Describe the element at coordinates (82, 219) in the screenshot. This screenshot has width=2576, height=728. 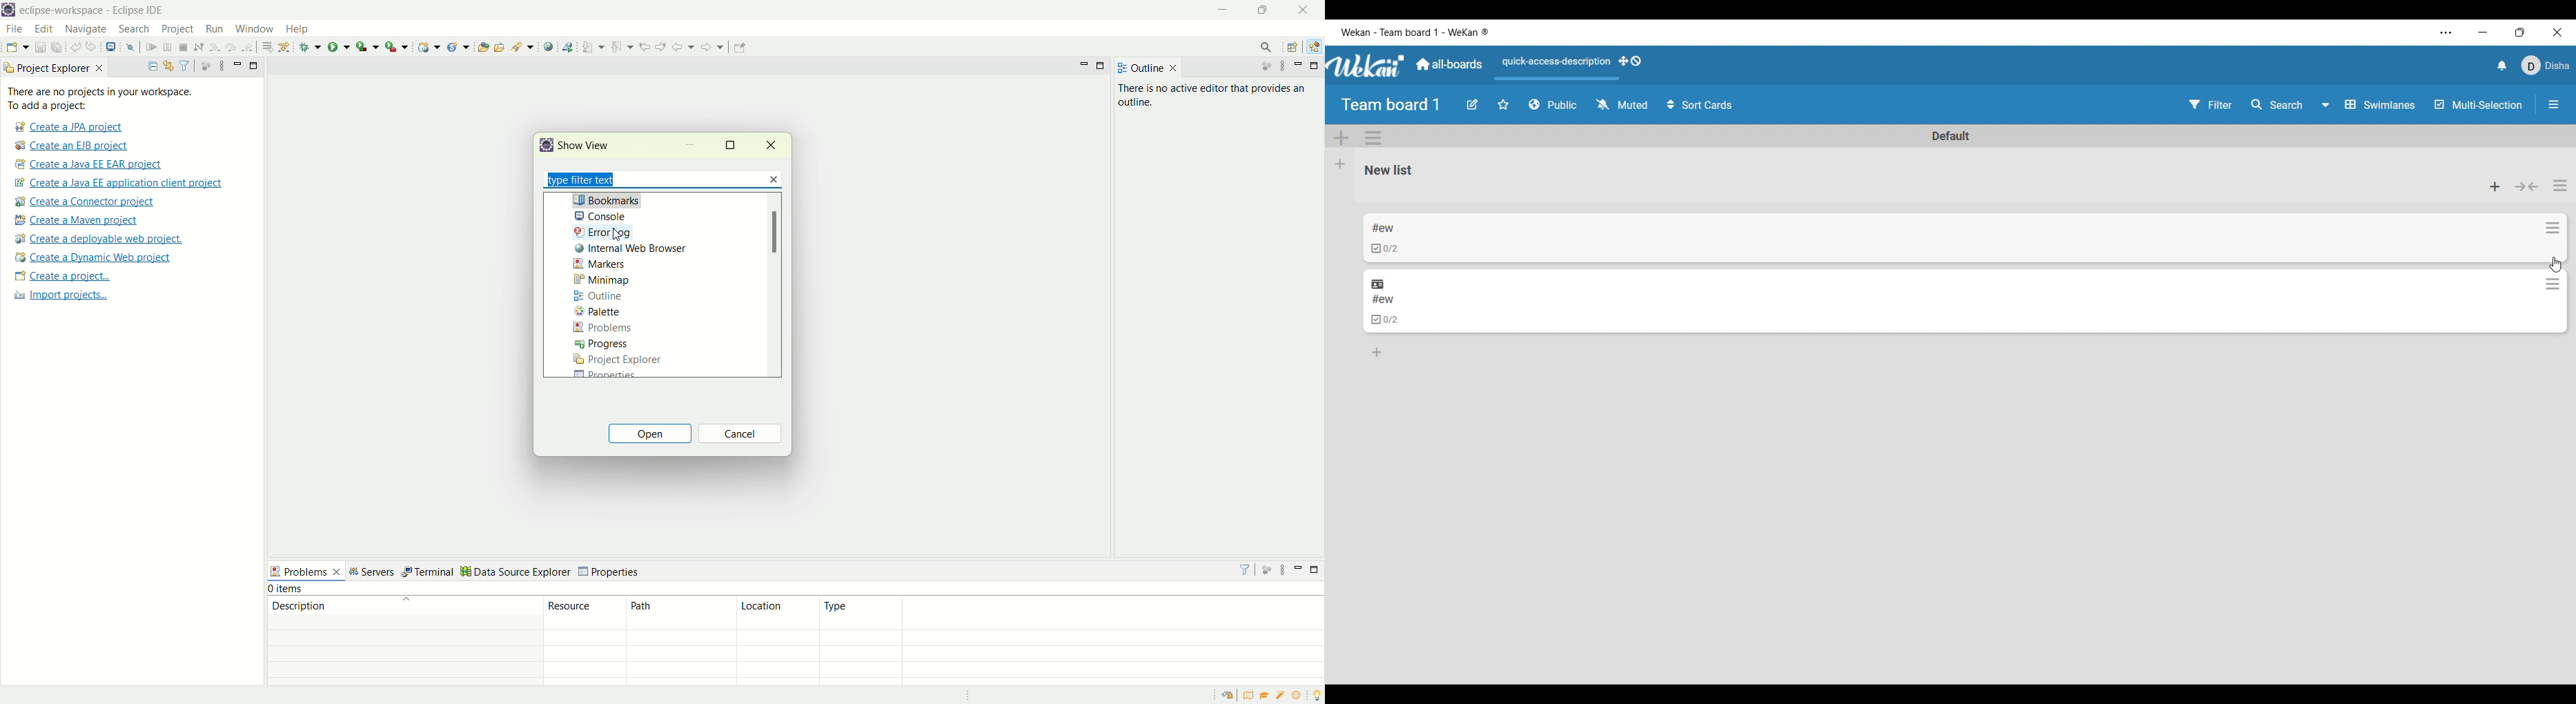
I see `create a maven project` at that location.